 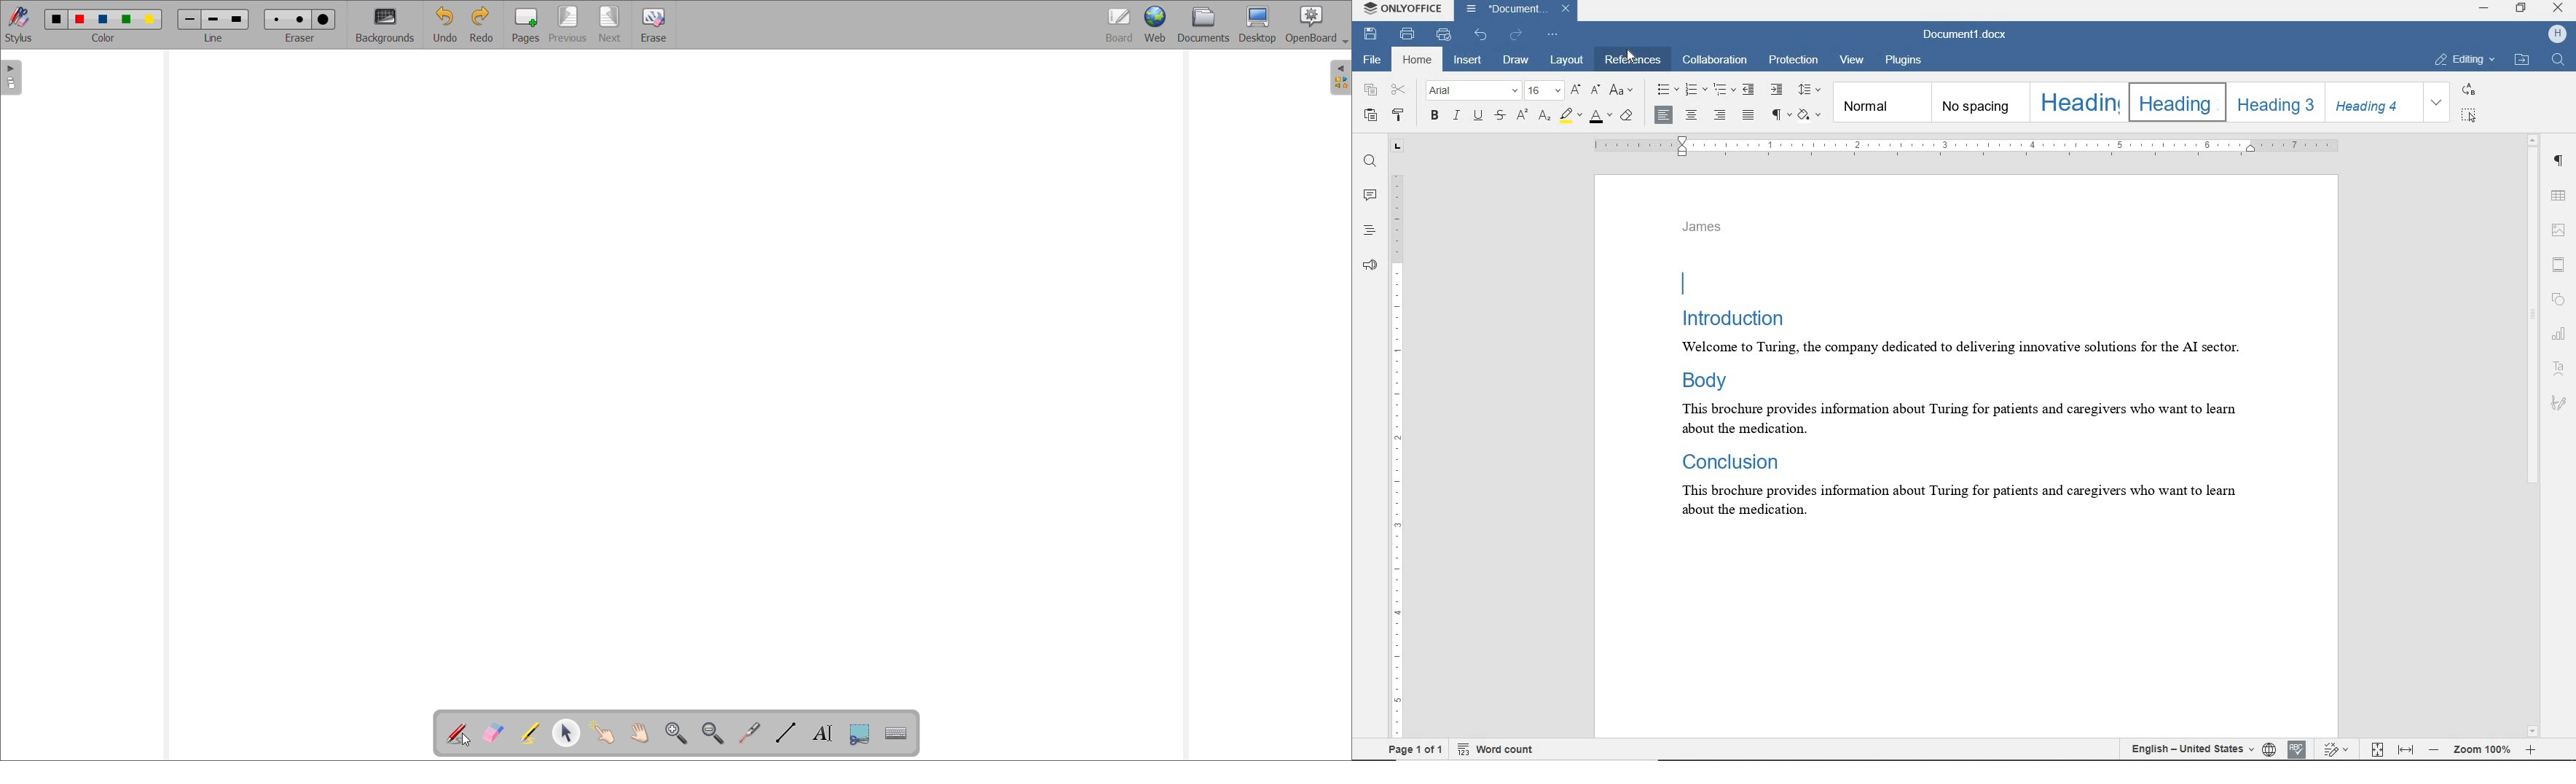 What do you see at coordinates (1373, 35) in the screenshot?
I see `save` at bounding box center [1373, 35].